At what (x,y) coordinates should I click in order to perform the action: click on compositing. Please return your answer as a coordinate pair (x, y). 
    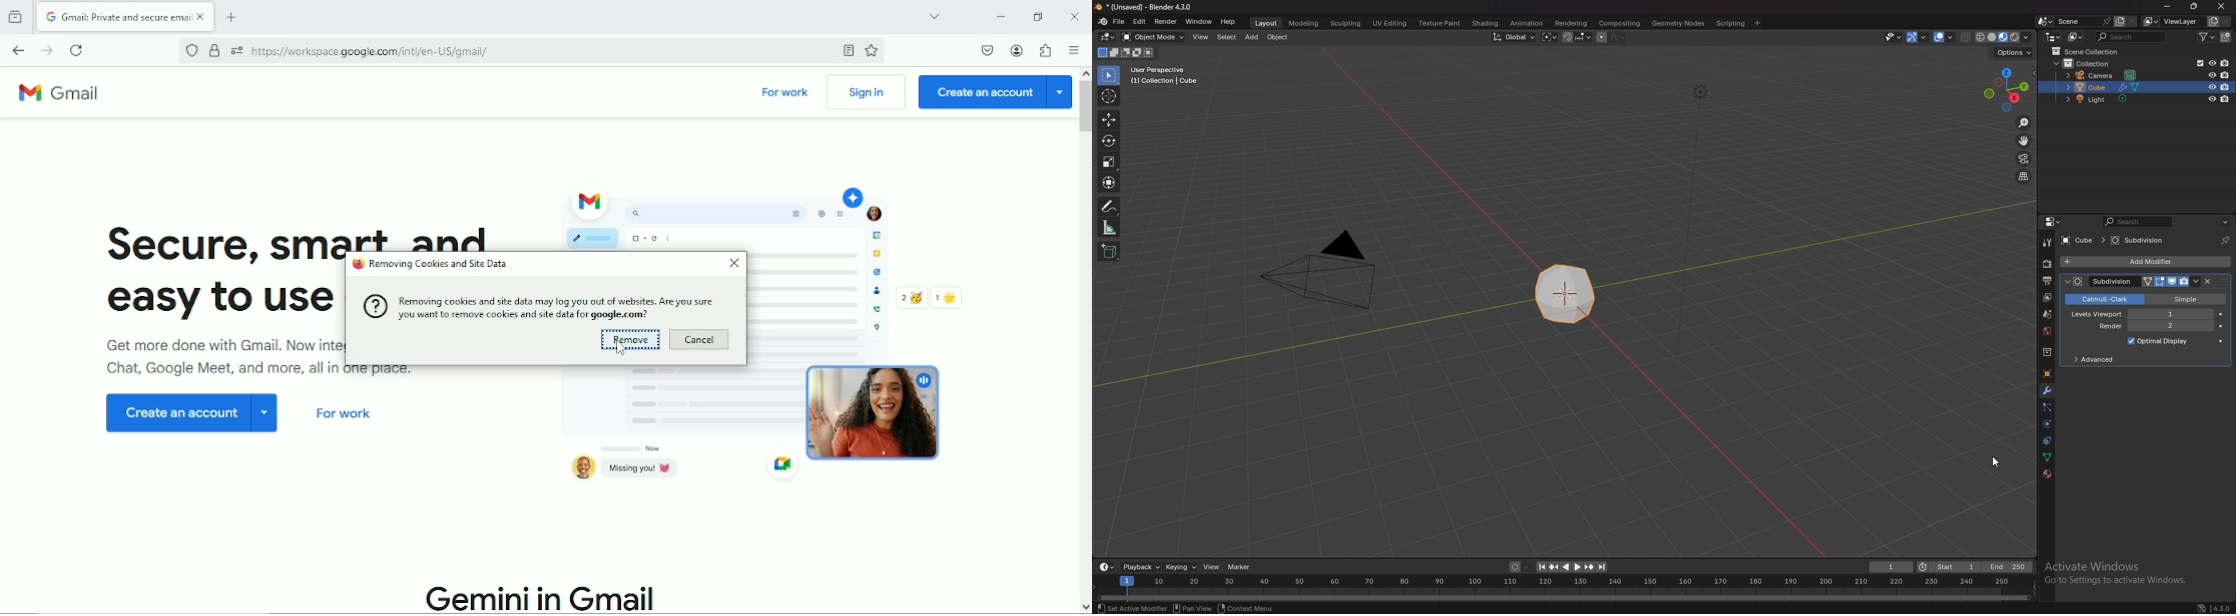
    Looking at the image, I should click on (1621, 23).